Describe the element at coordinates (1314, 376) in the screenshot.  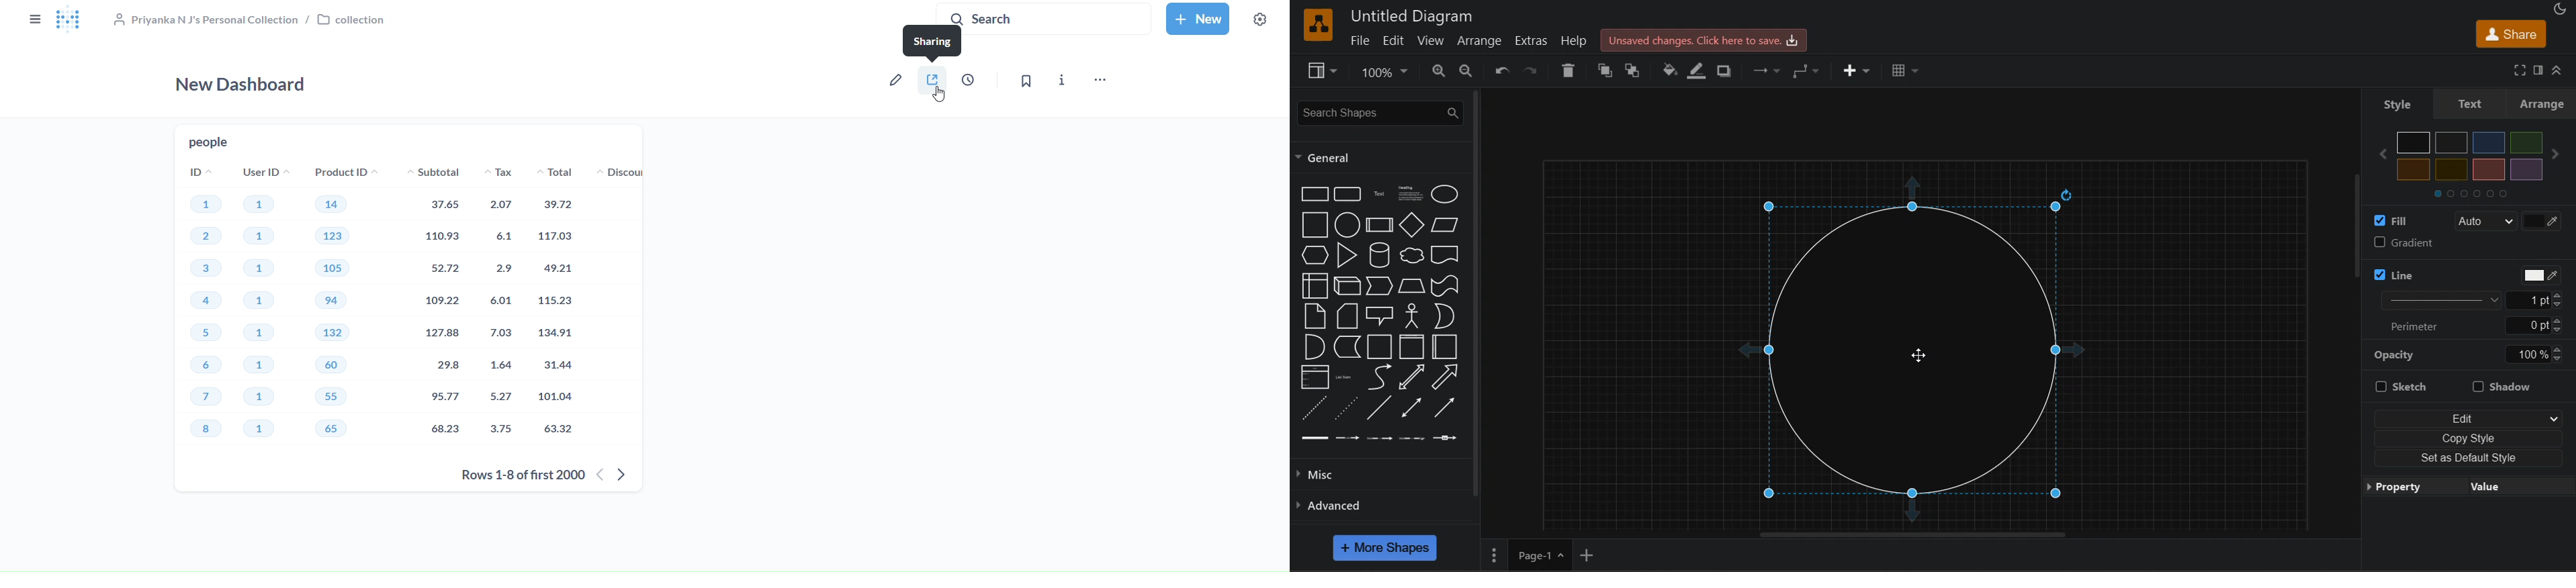
I see `list` at that location.